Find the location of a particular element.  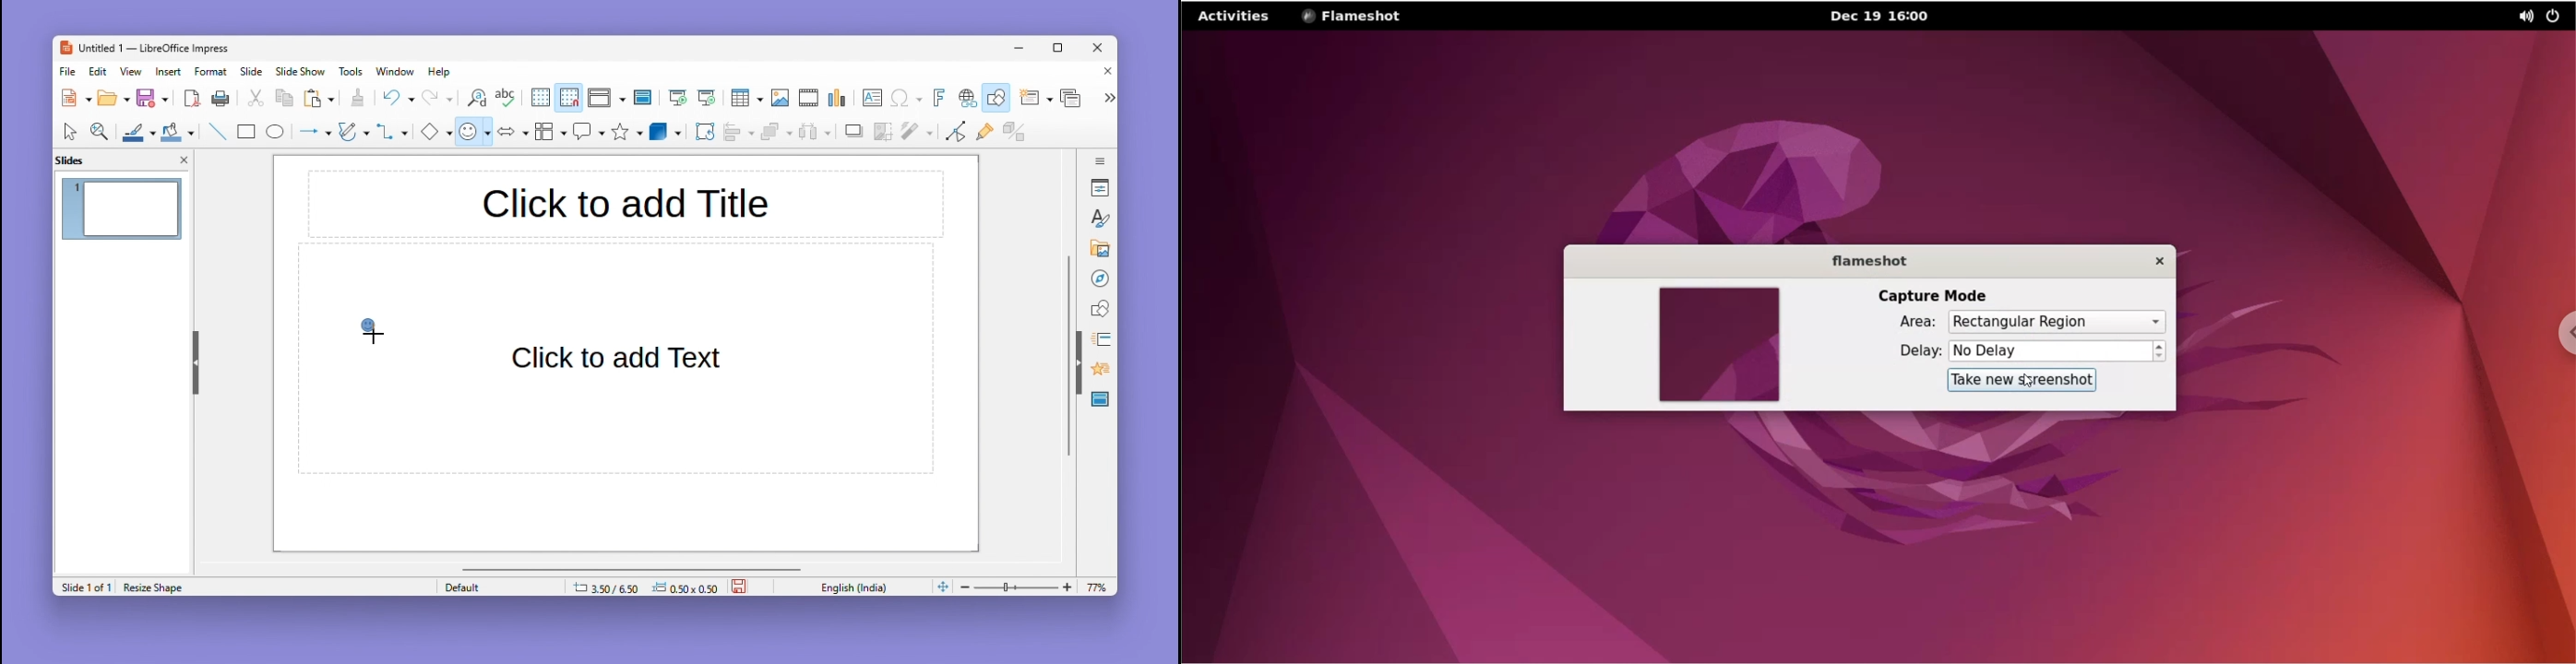

Display views is located at coordinates (604, 98).